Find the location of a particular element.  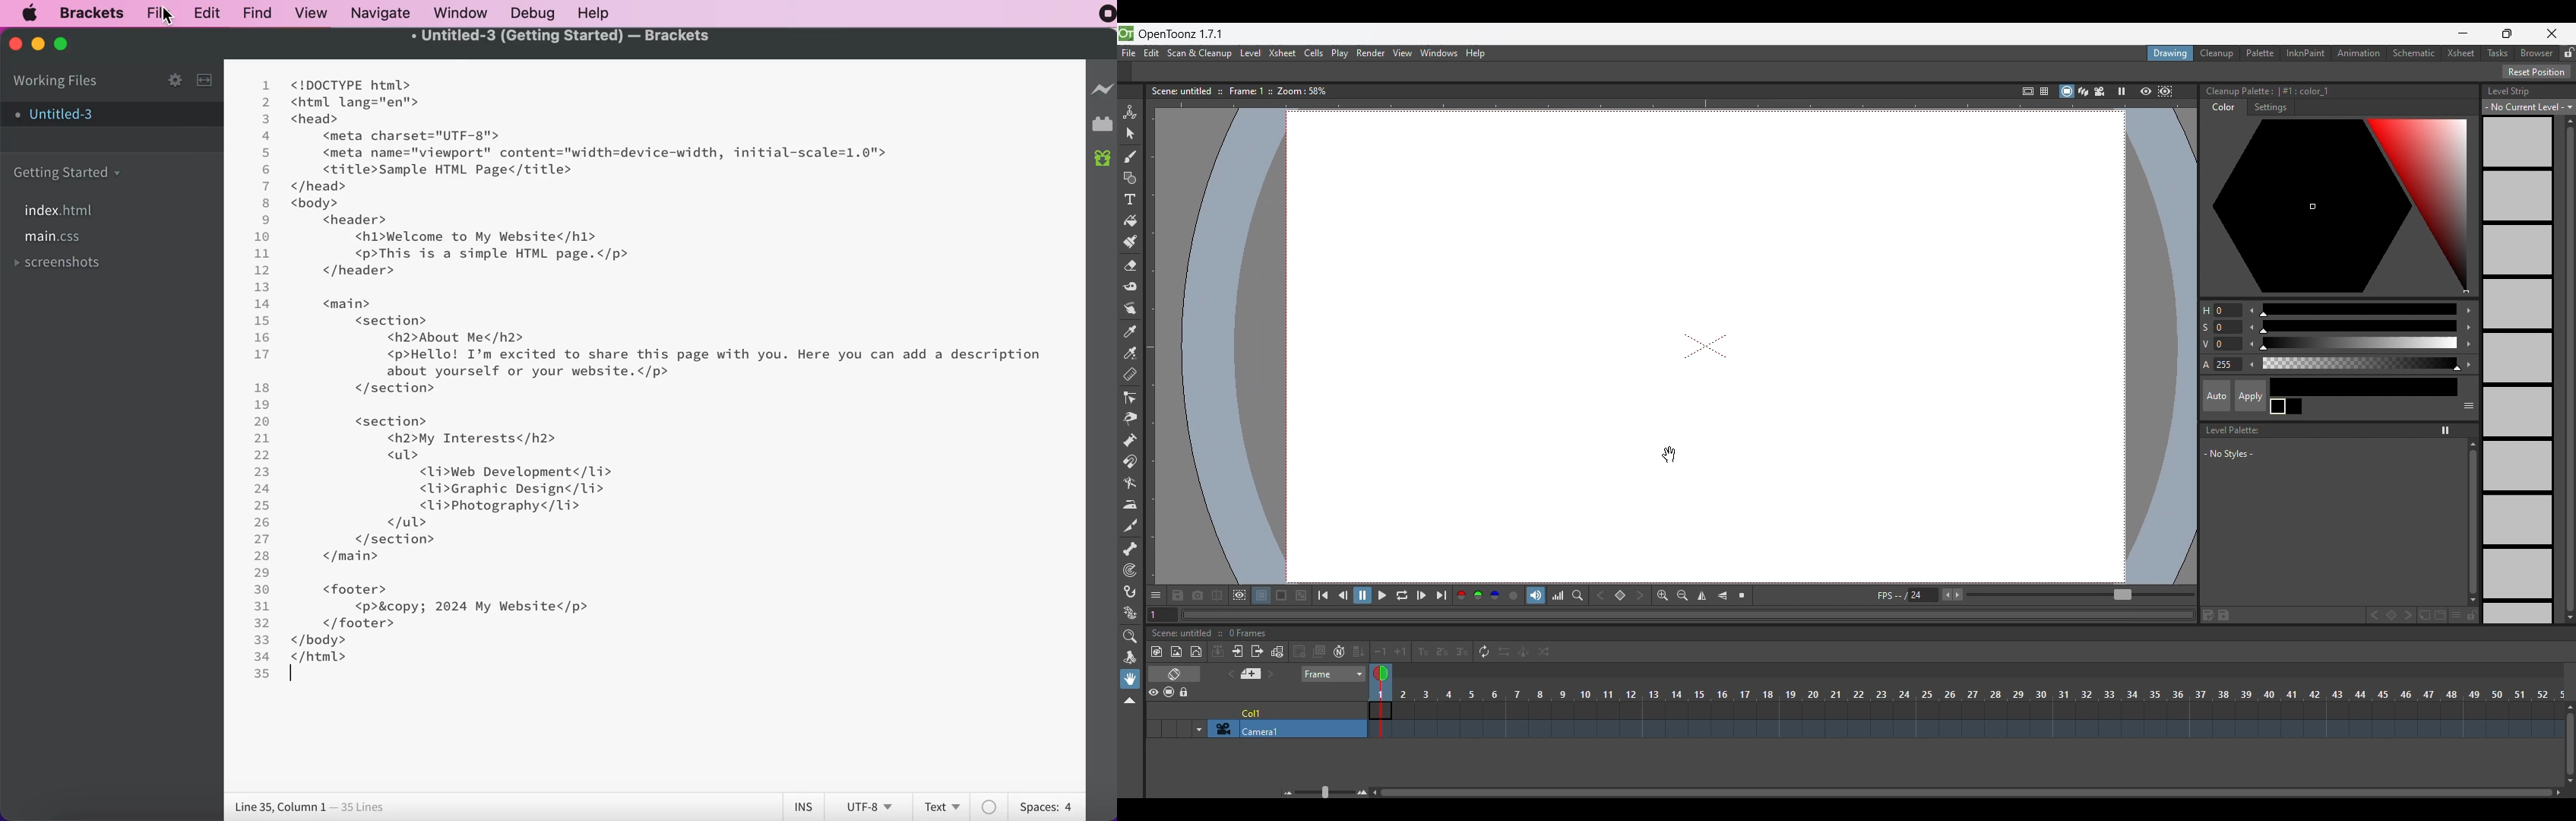

Color palette details is located at coordinates (2277, 91).